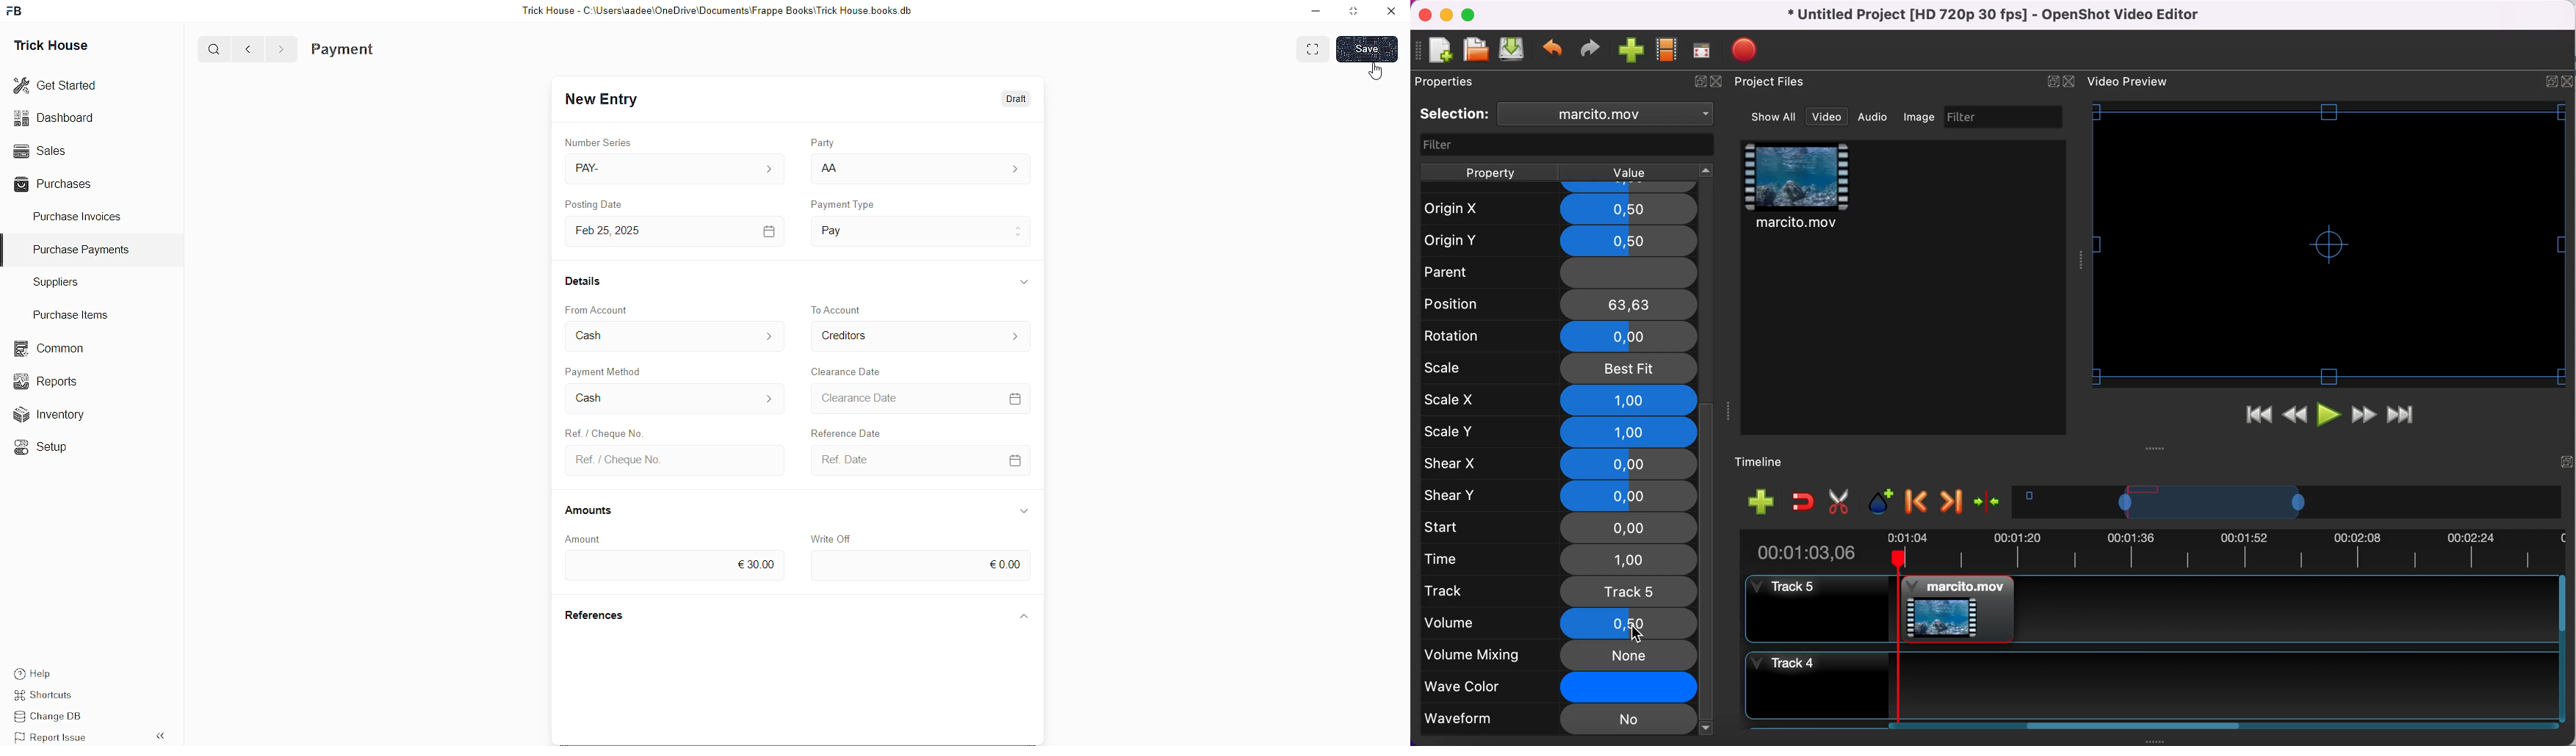  I want to click on Creditors, so click(854, 337).